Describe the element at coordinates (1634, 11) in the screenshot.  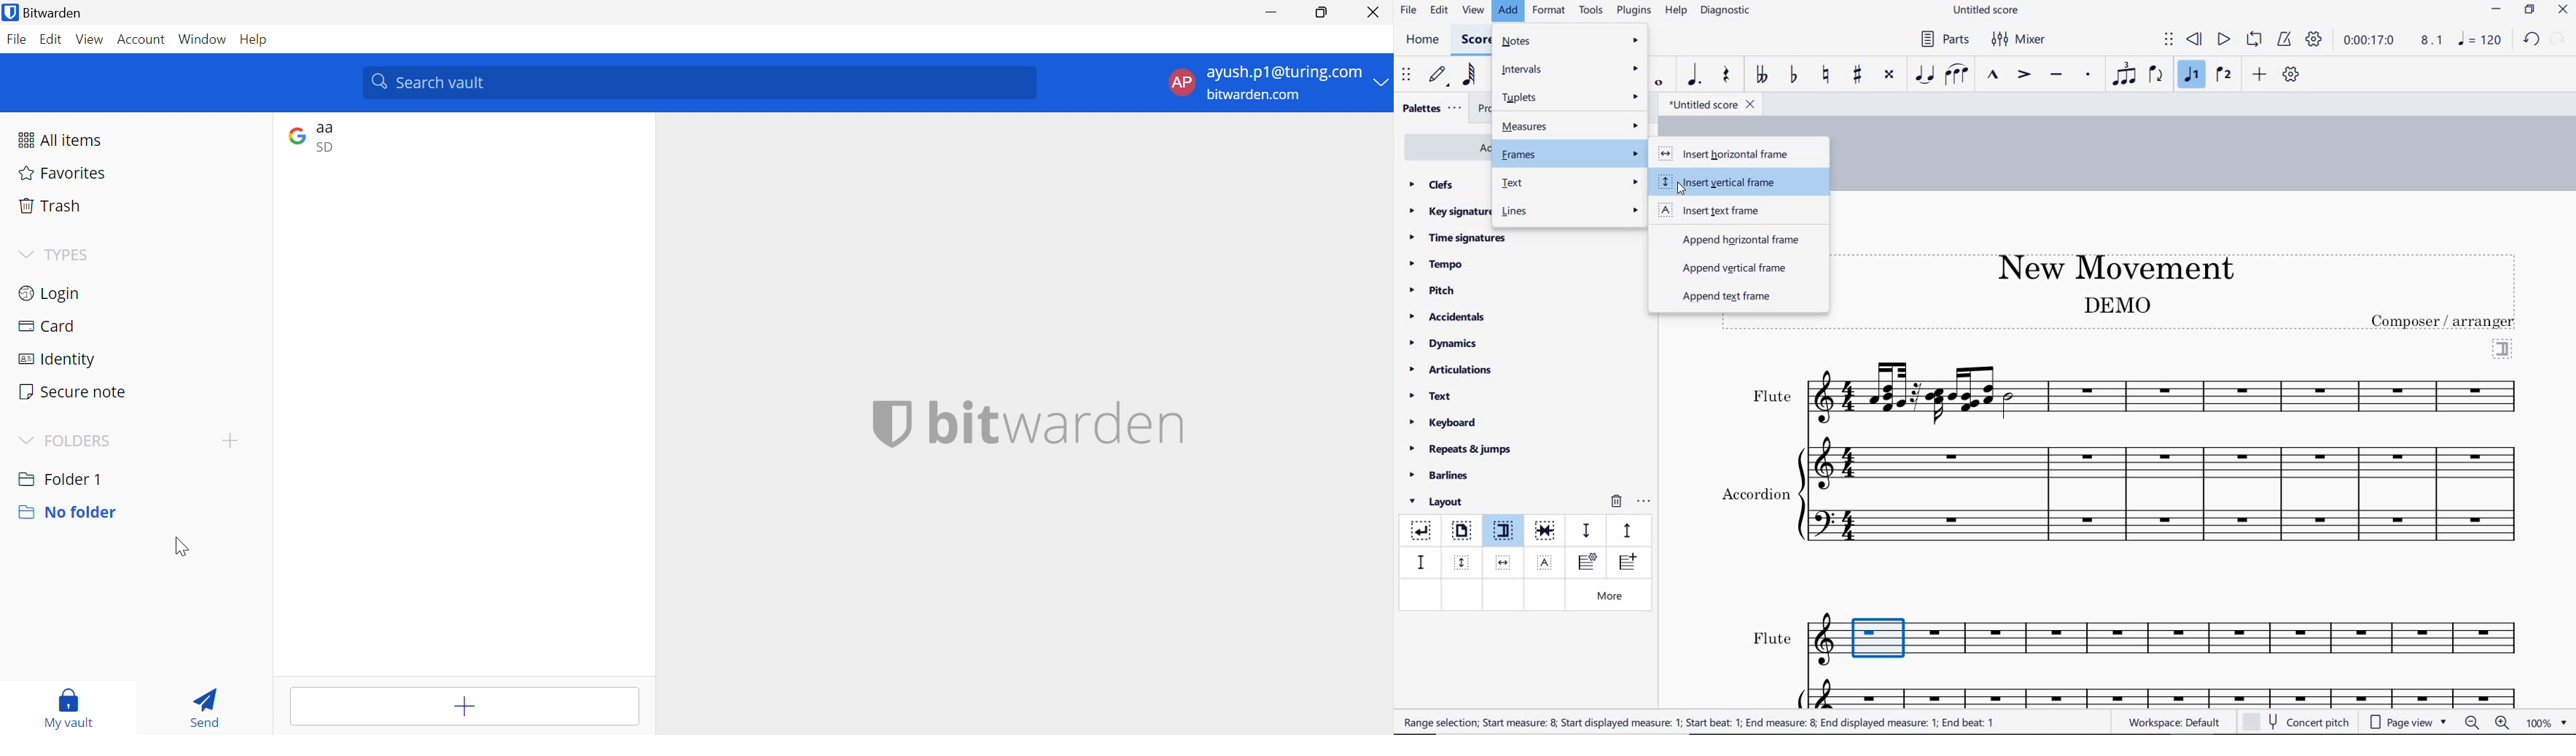
I see `plugins` at that location.